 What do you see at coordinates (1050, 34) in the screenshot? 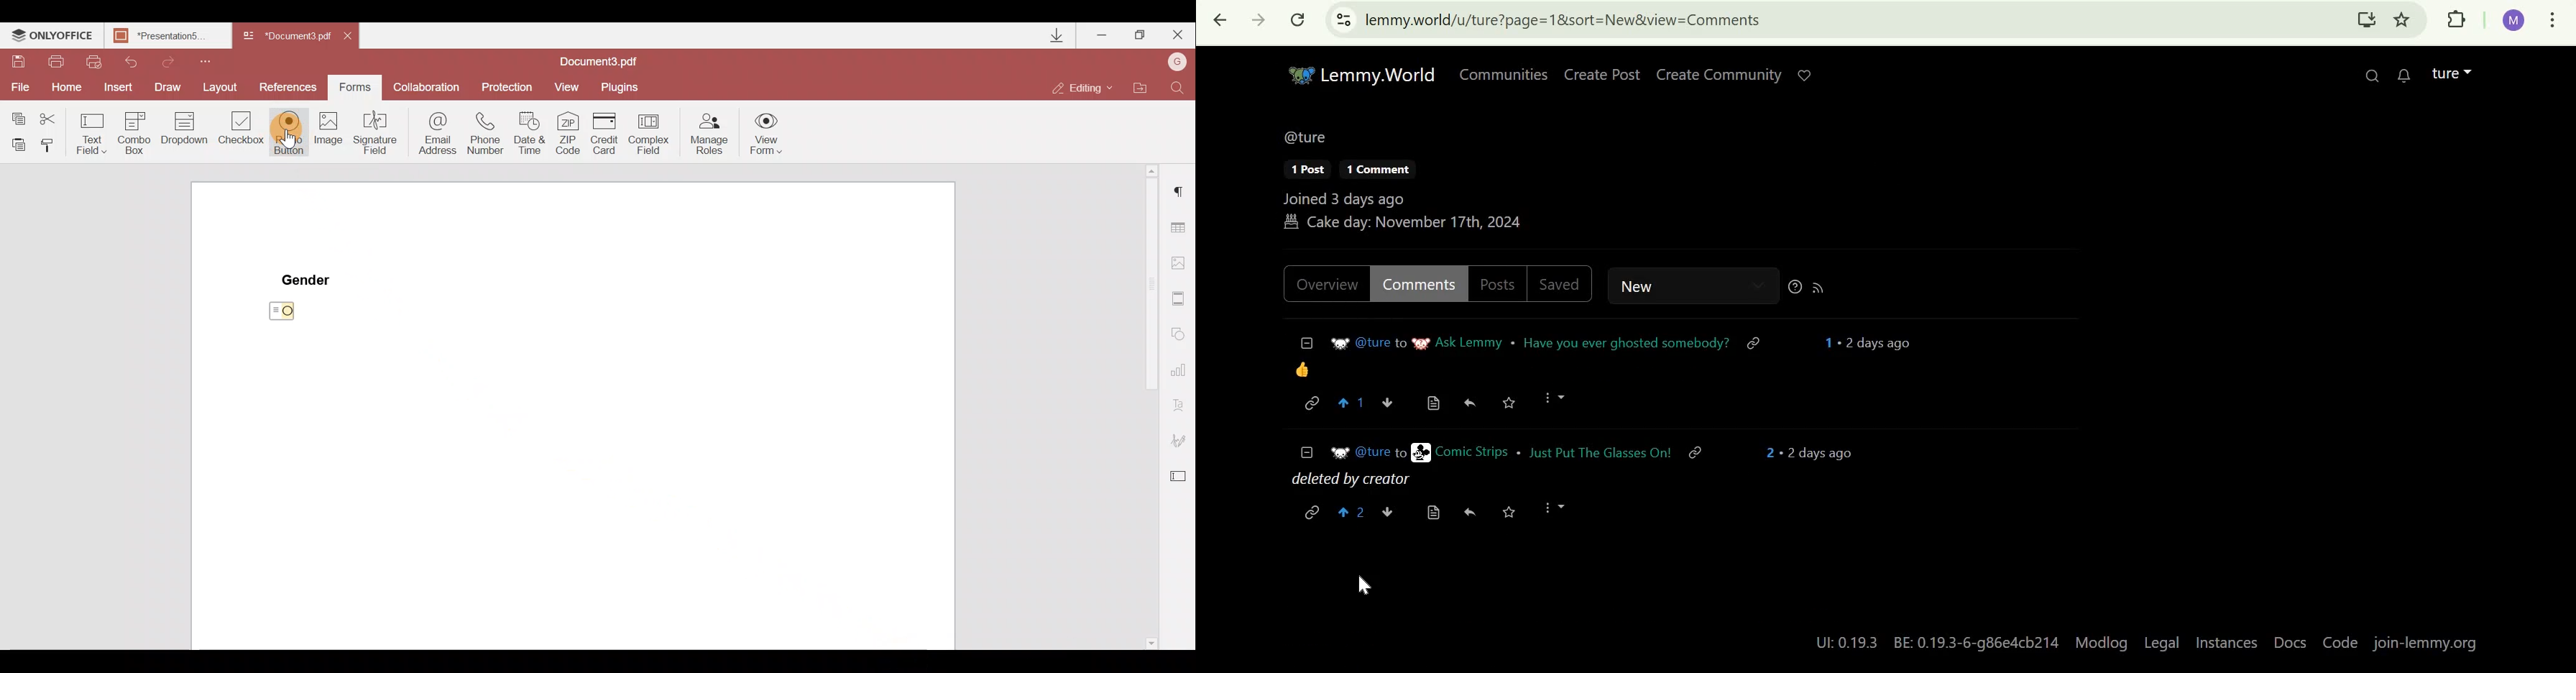
I see `Downloads` at bounding box center [1050, 34].